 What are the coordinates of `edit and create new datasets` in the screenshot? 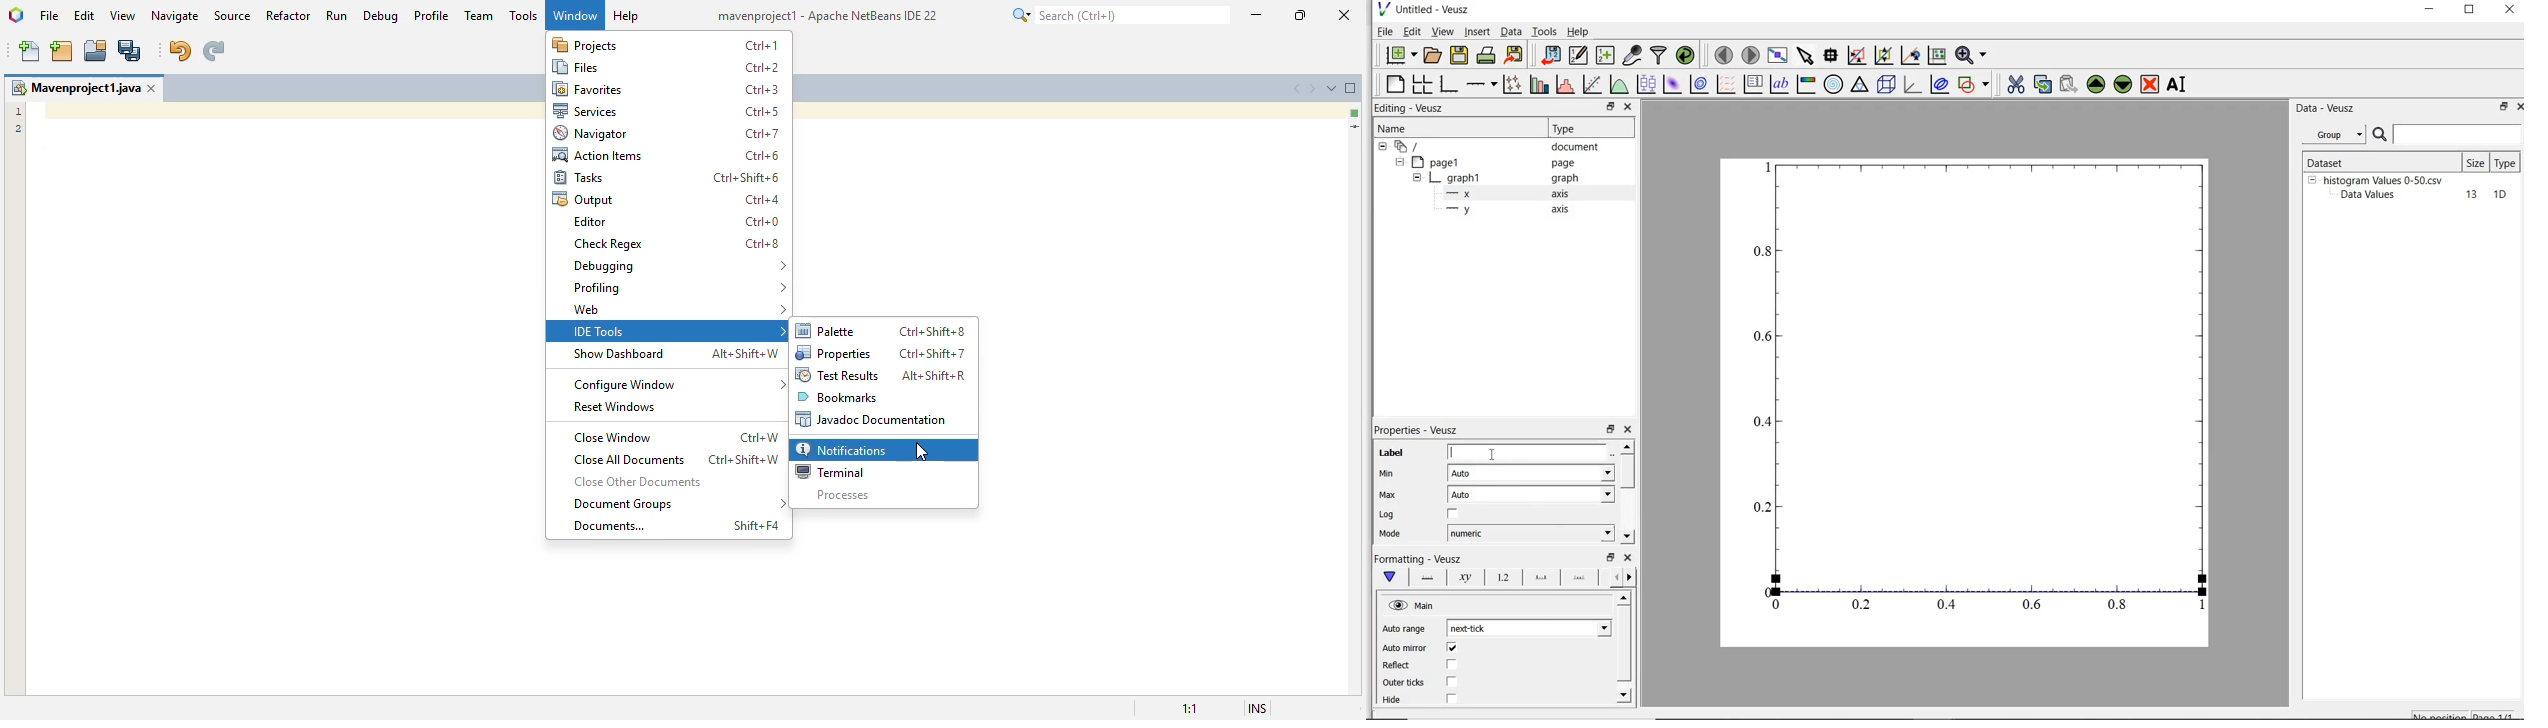 It's located at (1578, 54).